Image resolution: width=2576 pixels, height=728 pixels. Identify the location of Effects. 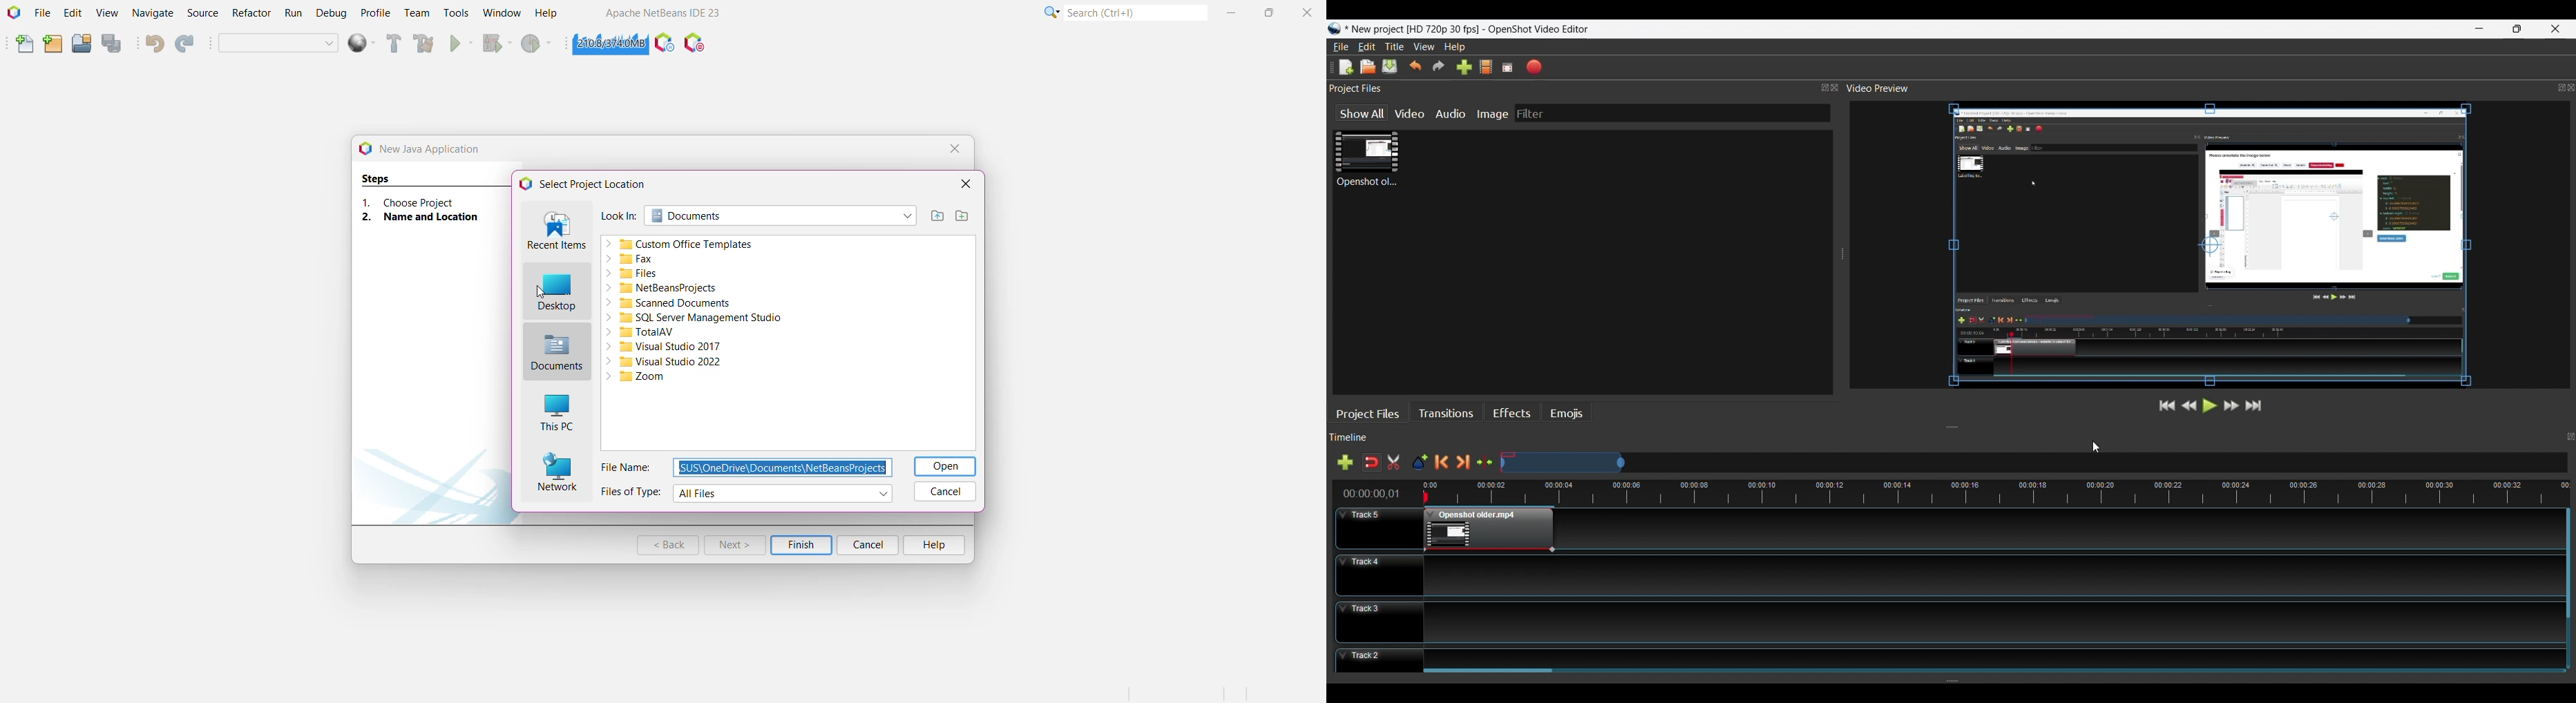
(1512, 414).